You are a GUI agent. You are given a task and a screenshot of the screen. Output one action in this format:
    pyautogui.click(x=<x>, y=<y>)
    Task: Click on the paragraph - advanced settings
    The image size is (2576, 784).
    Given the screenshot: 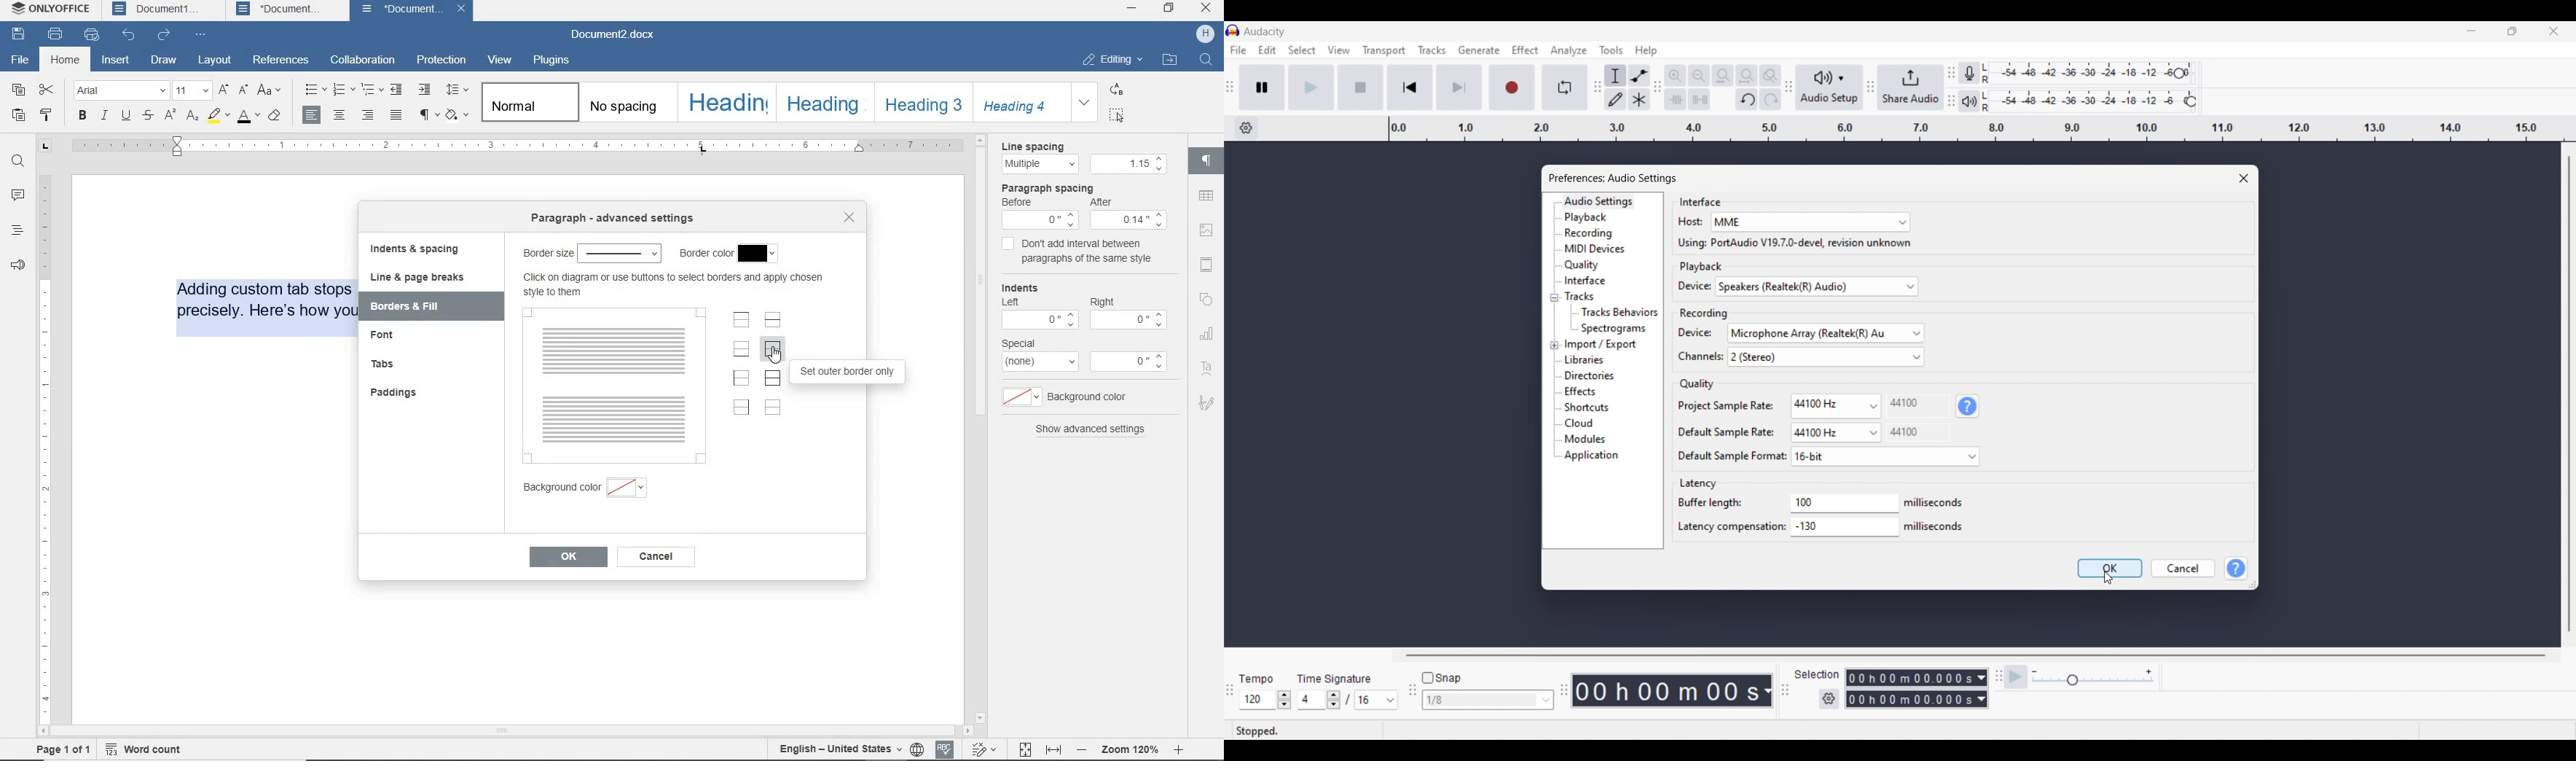 What is the action you would take?
    pyautogui.click(x=589, y=253)
    